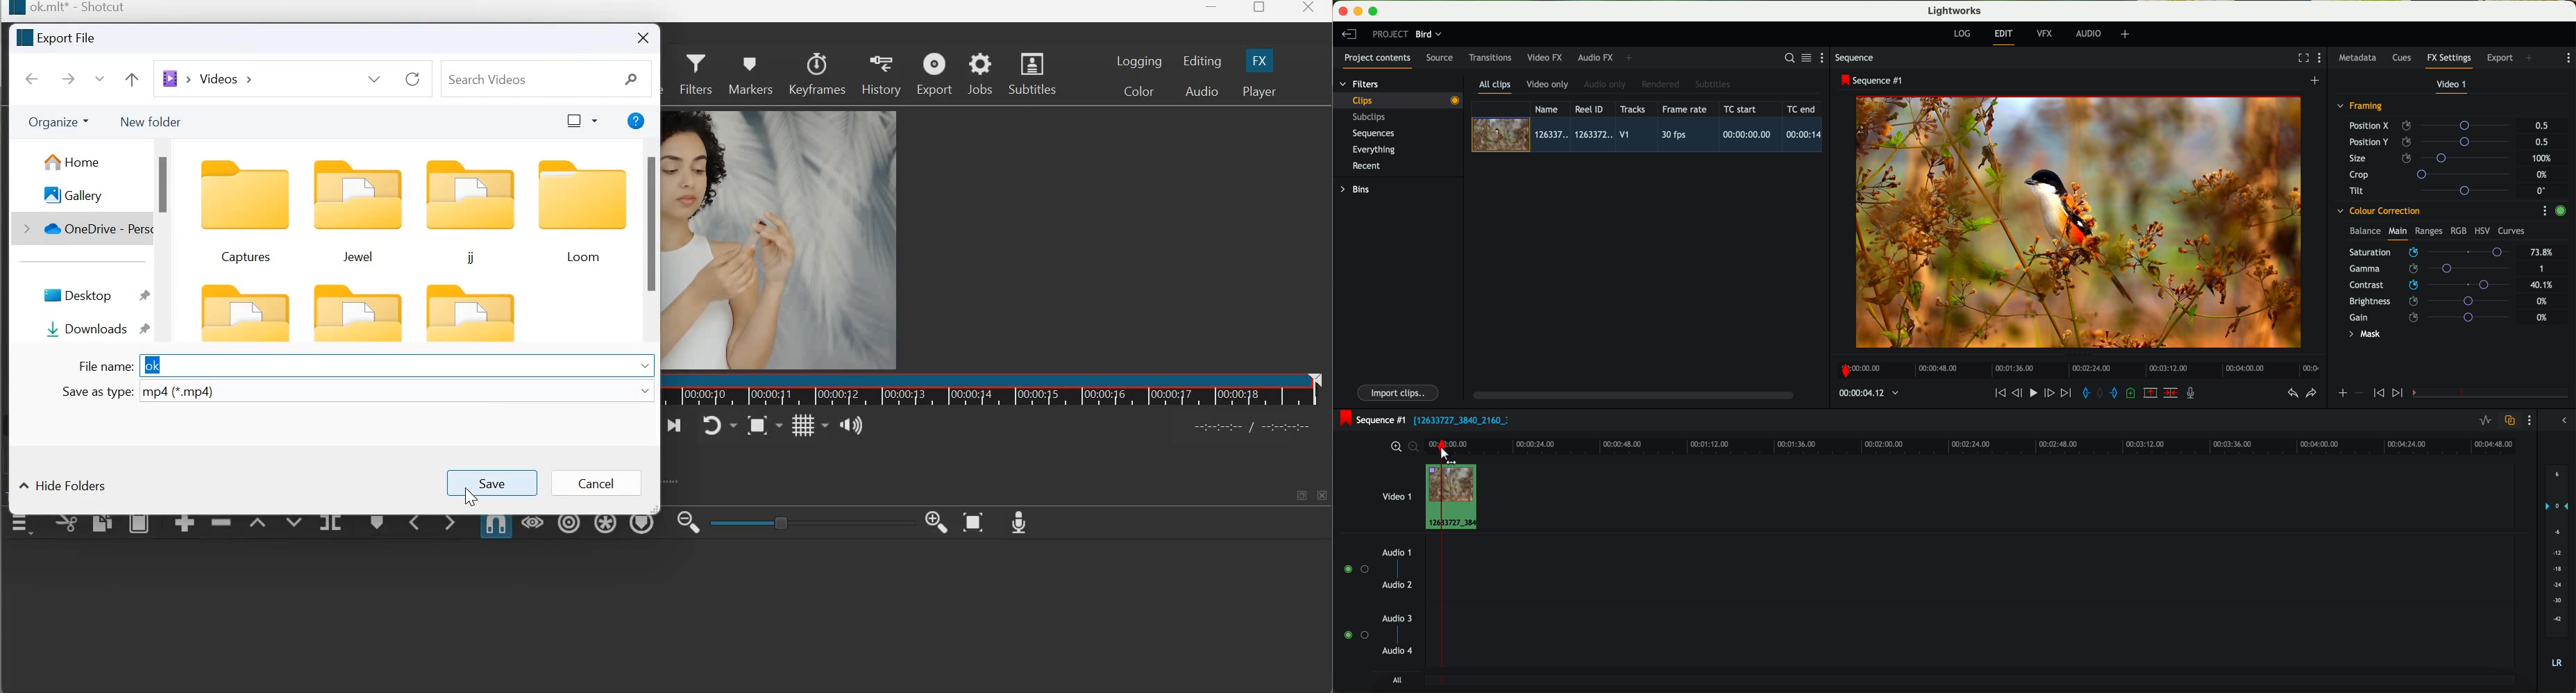 The height and width of the screenshot is (700, 2576). I want to click on forward, so click(67, 78).